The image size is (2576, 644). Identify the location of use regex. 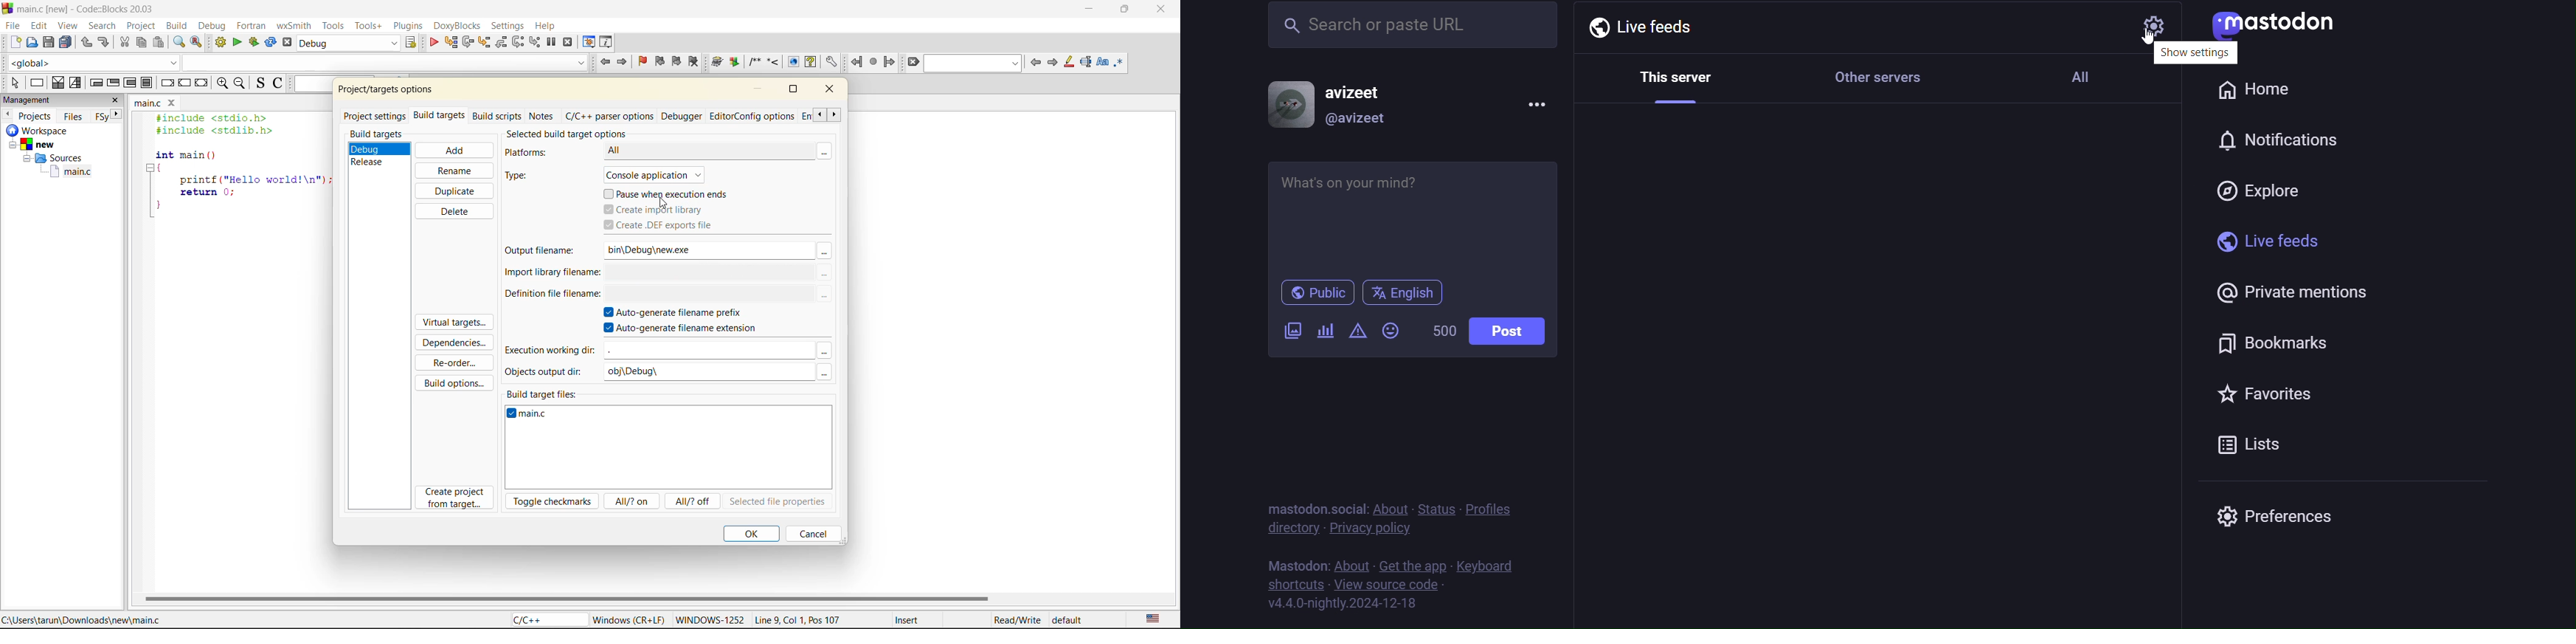
(1122, 62).